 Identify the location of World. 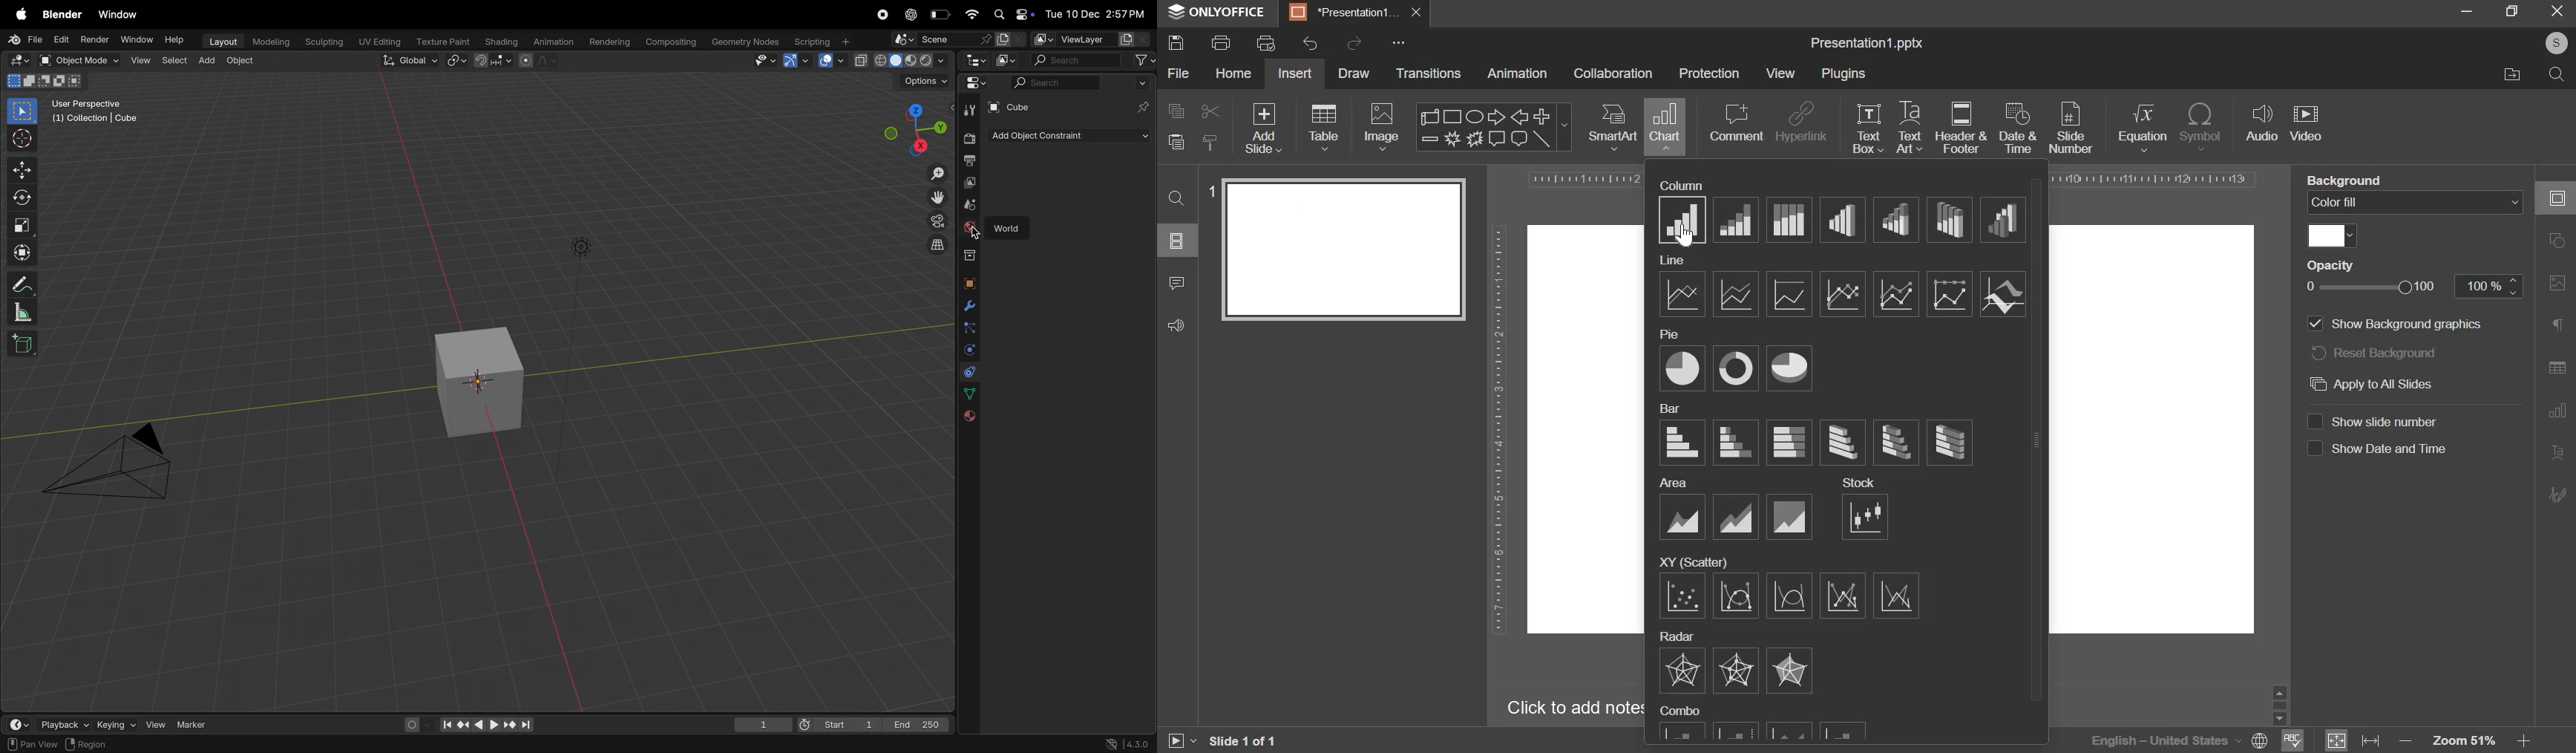
(1009, 225).